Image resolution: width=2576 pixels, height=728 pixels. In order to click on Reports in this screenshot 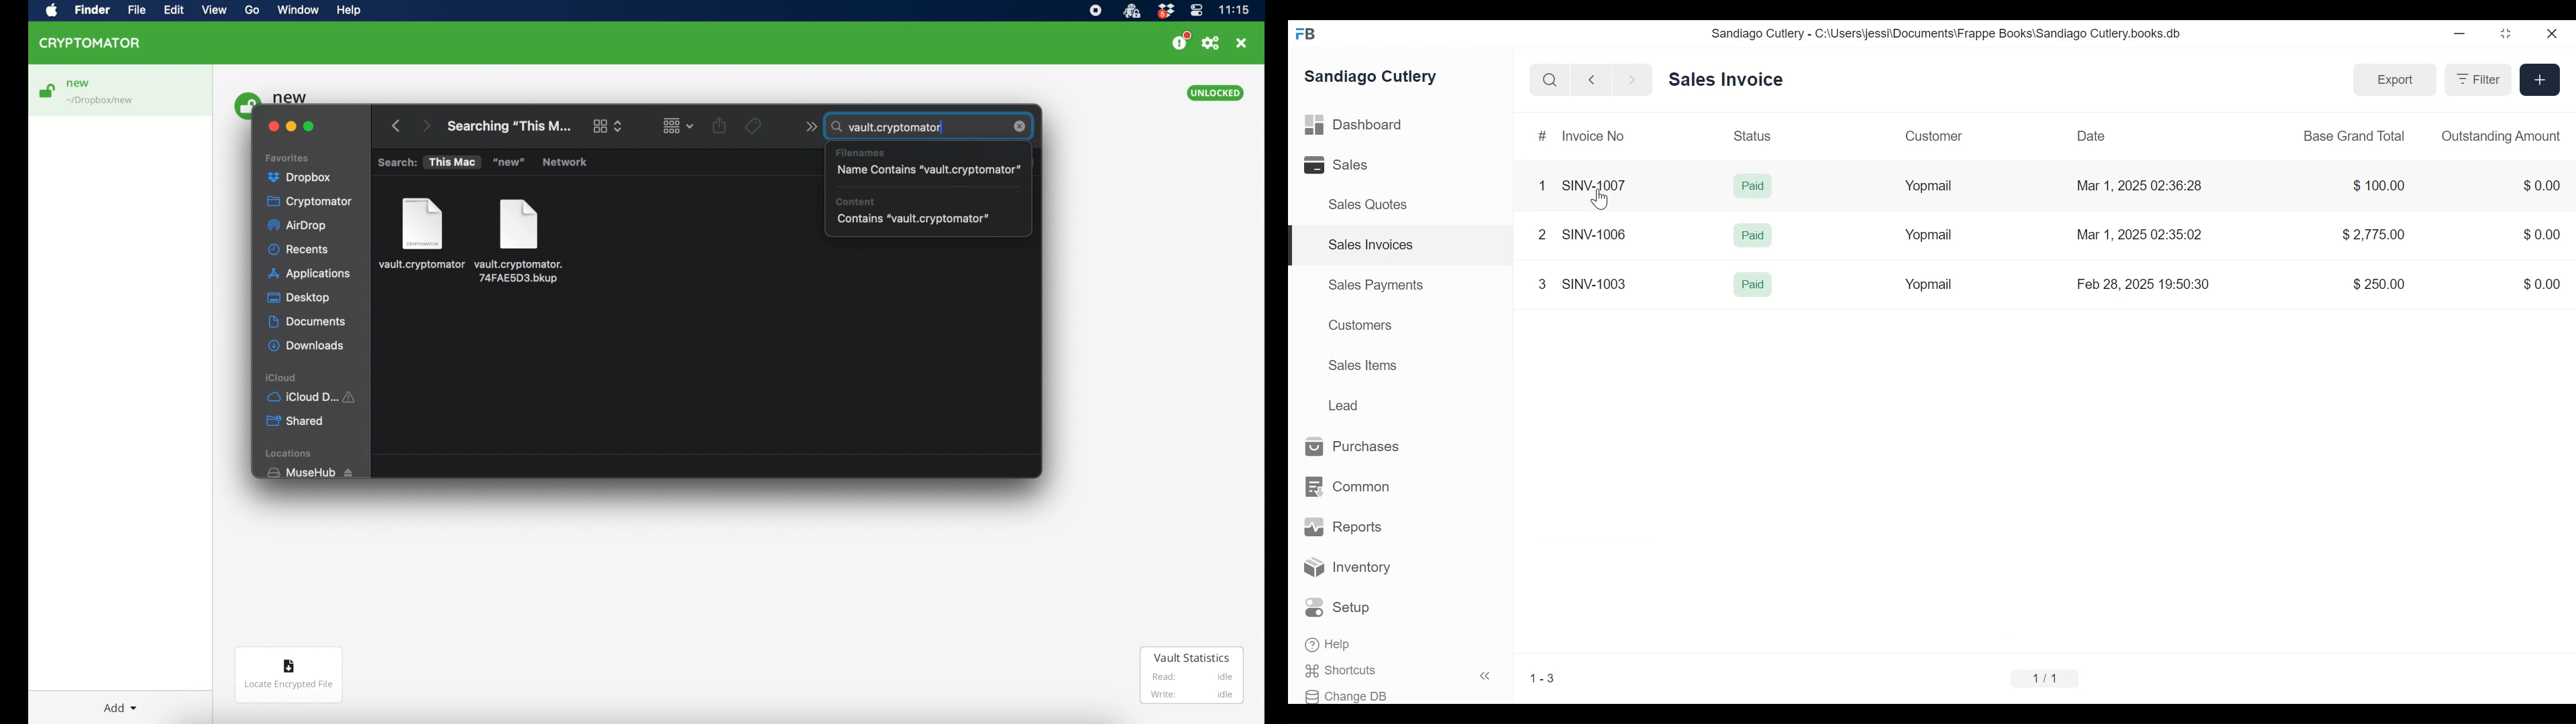, I will do `click(1341, 526)`.